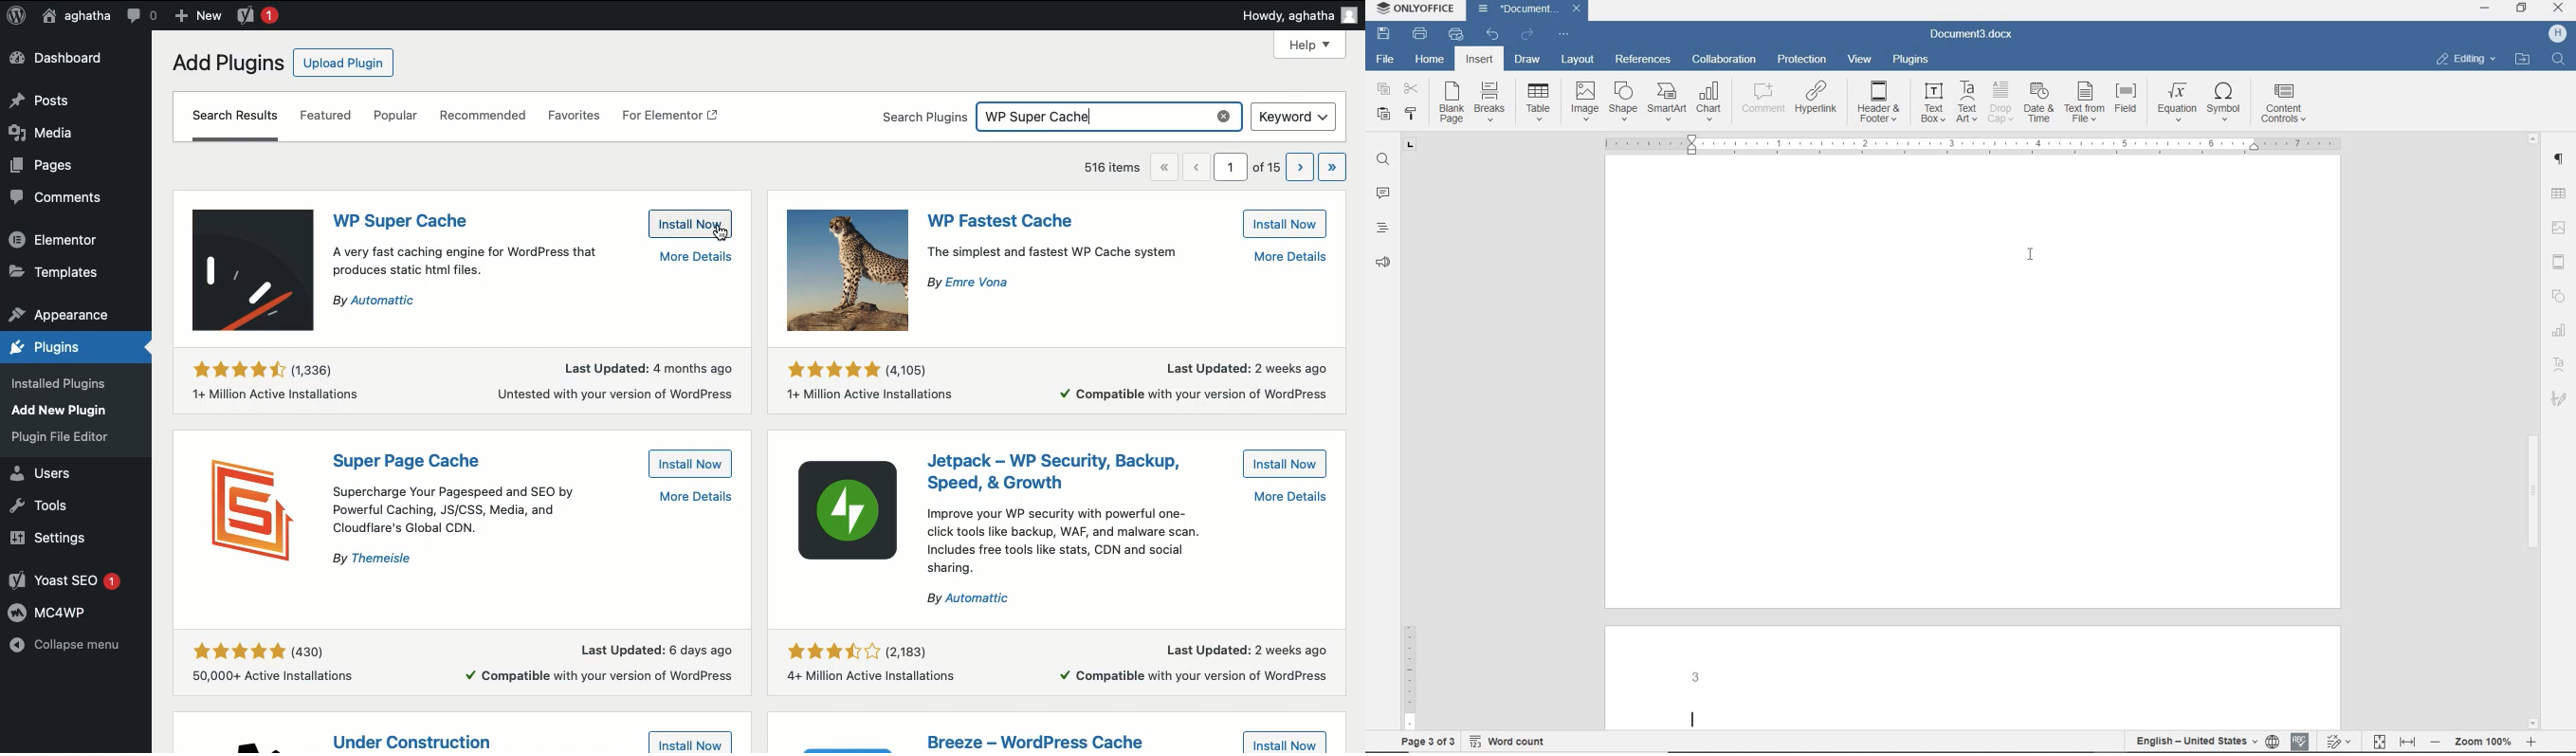 This screenshot has width=2576, height=756. What do you see at coordinates (1057, 660) in the screenshot?
I see `last updated :2 weeks ago compatible with your version of wordpress` at bounding box center [1057, 660].